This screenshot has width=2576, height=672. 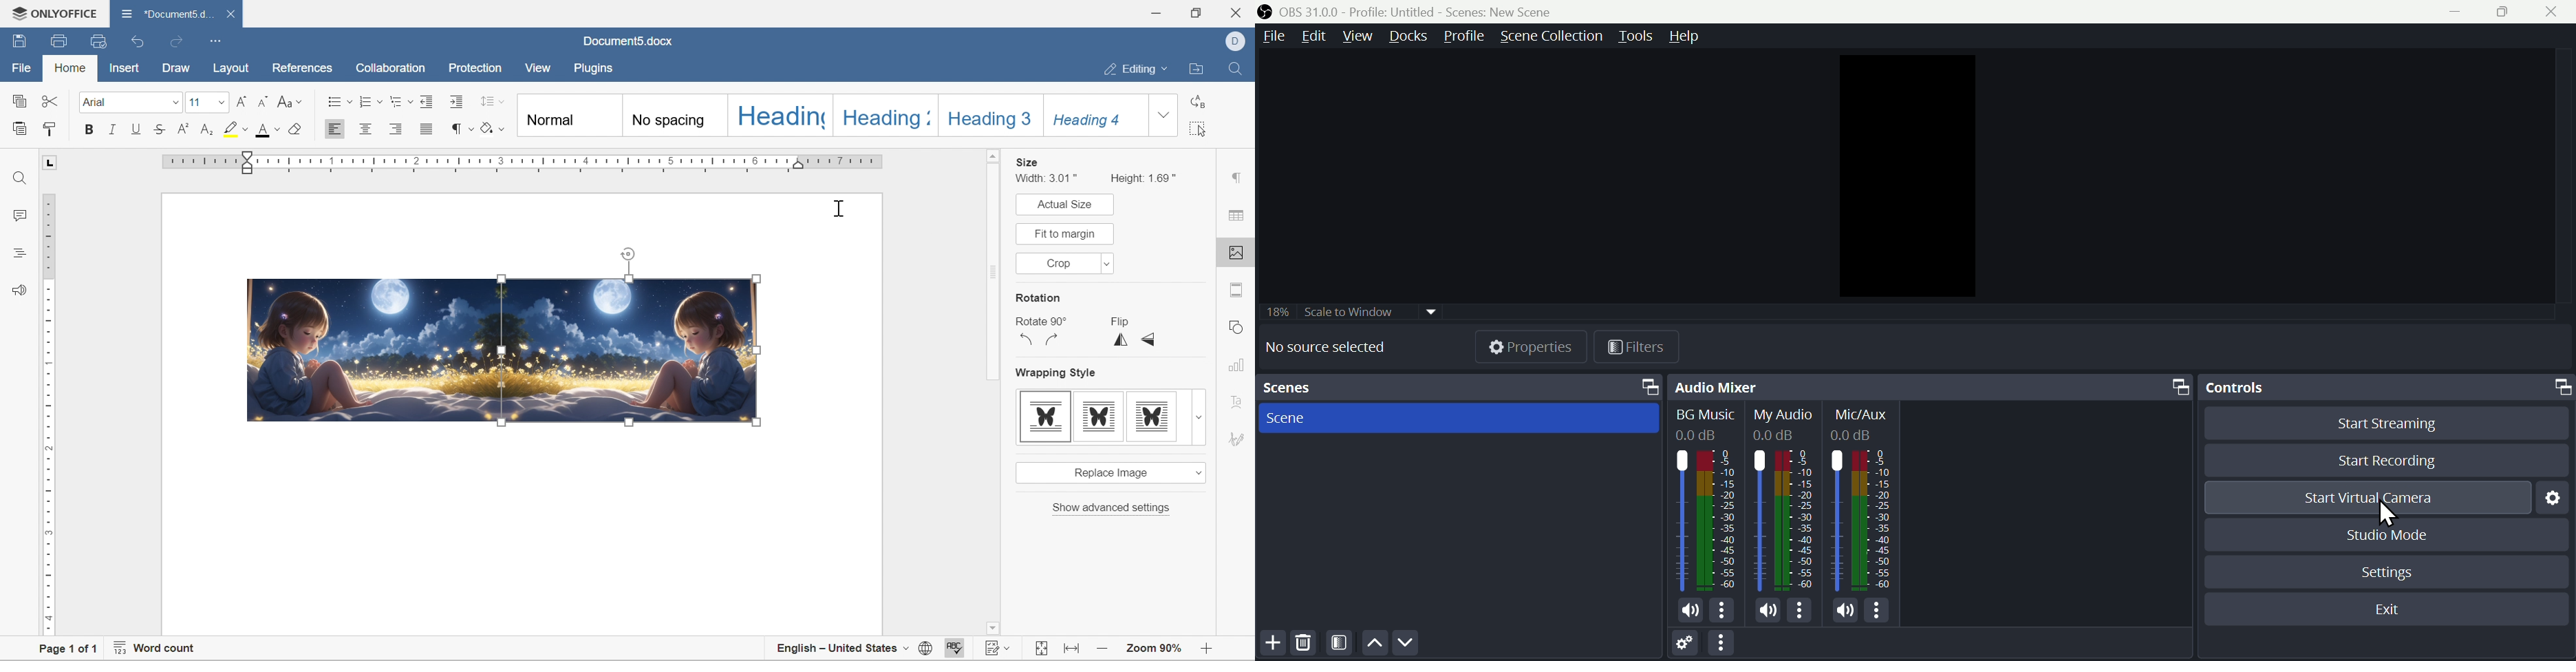 What do you see at coordinates (839, 209) in the screenshot?
I see `cursor` at bounding box center [839, 209].